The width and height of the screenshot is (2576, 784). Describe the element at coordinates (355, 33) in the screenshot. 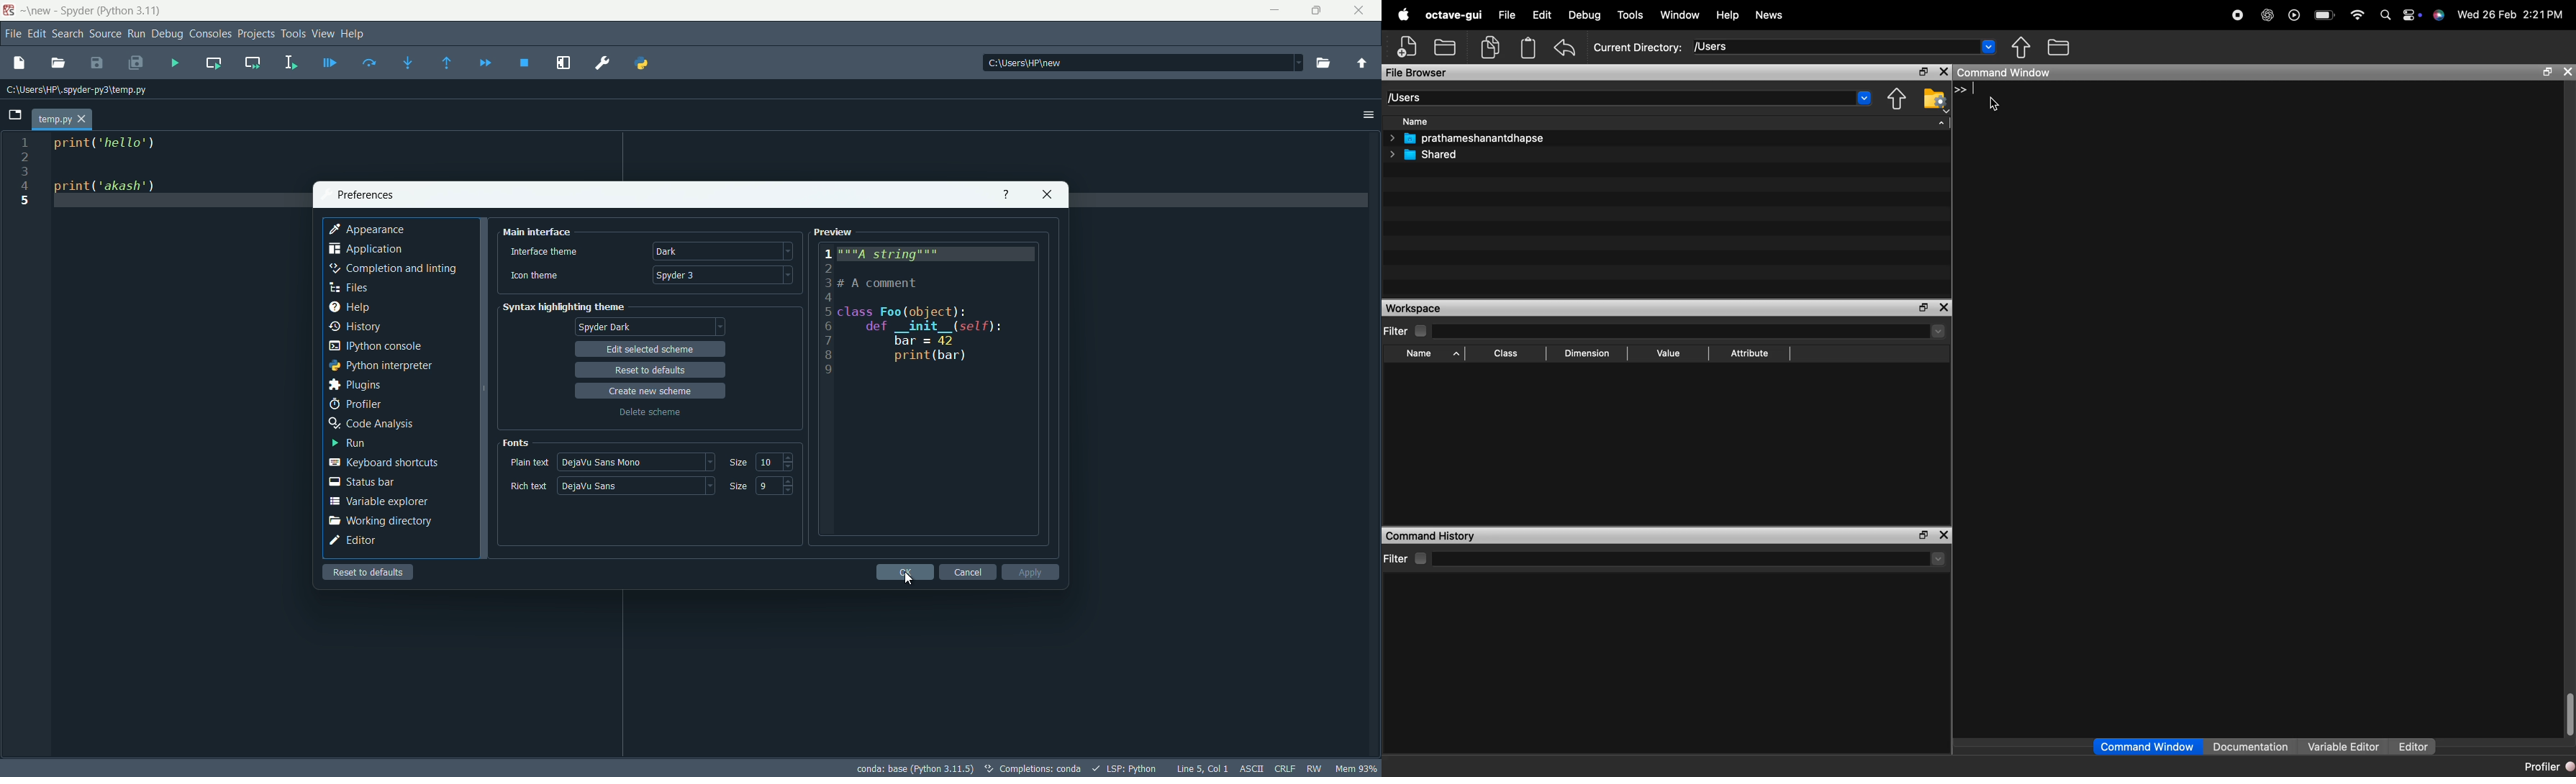

I see `help menu` at that location.